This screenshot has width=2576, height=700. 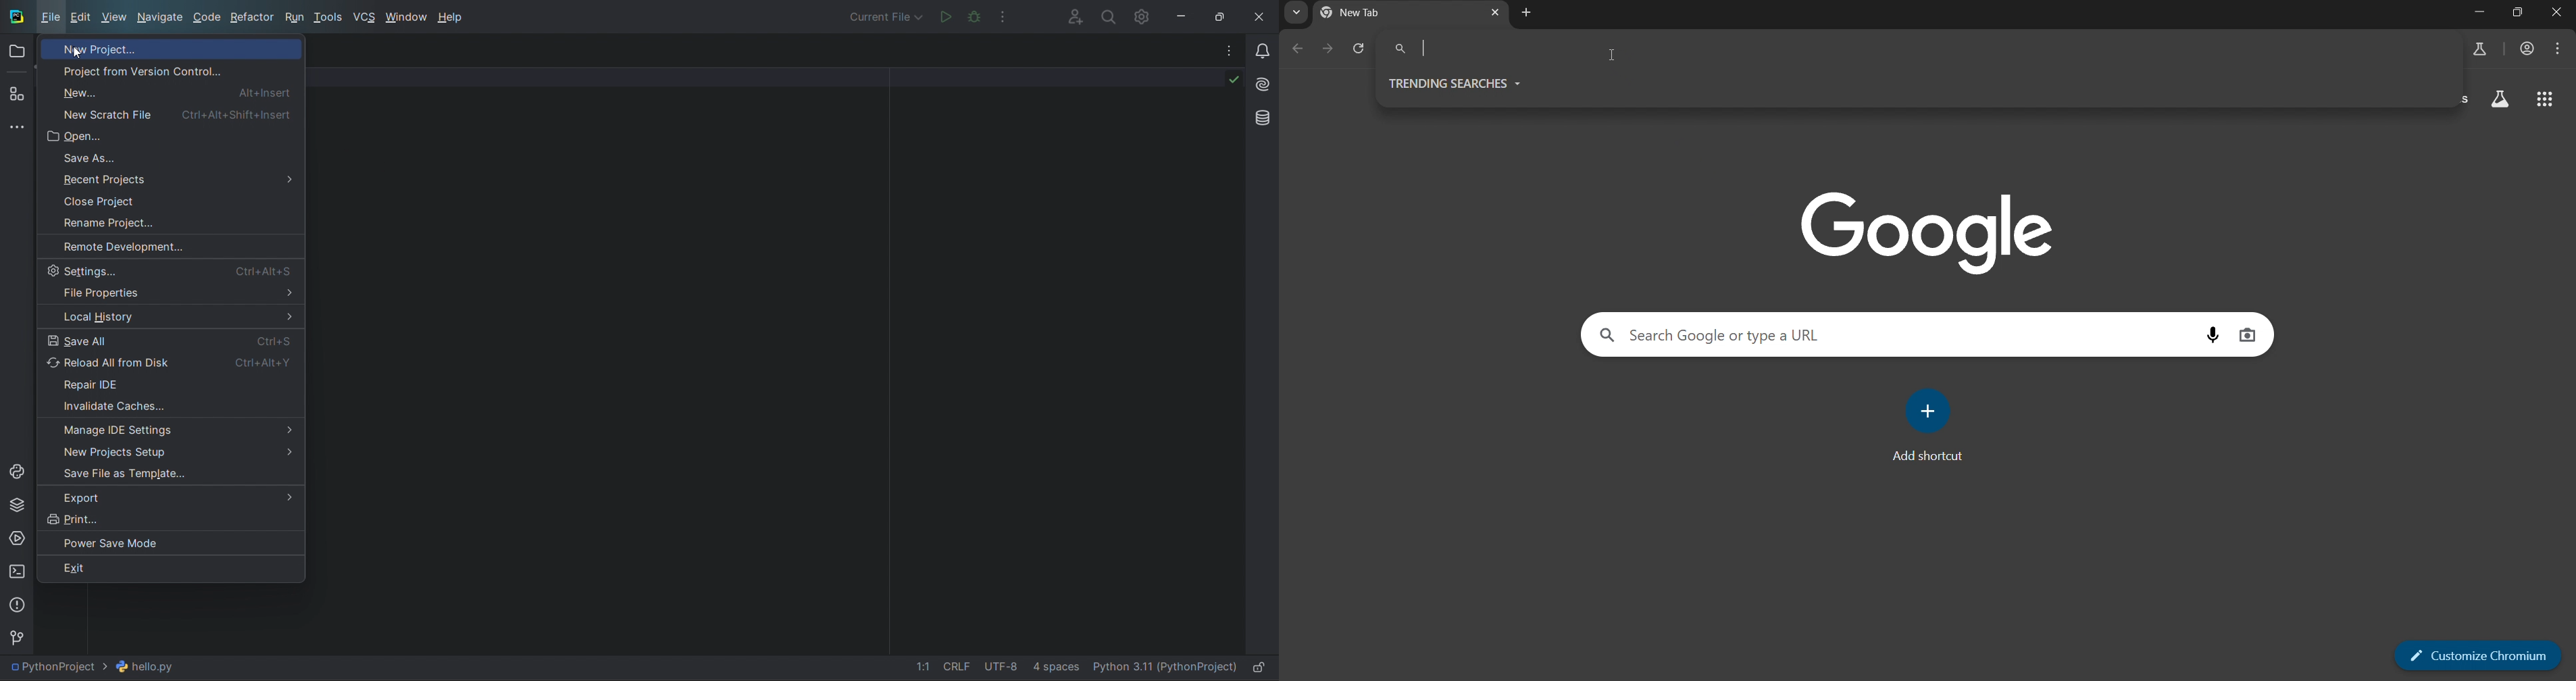 What do you see at coordinates (2477, 14) in the screenshot?
I see `Minimize` at bounding box center [2477, 14].